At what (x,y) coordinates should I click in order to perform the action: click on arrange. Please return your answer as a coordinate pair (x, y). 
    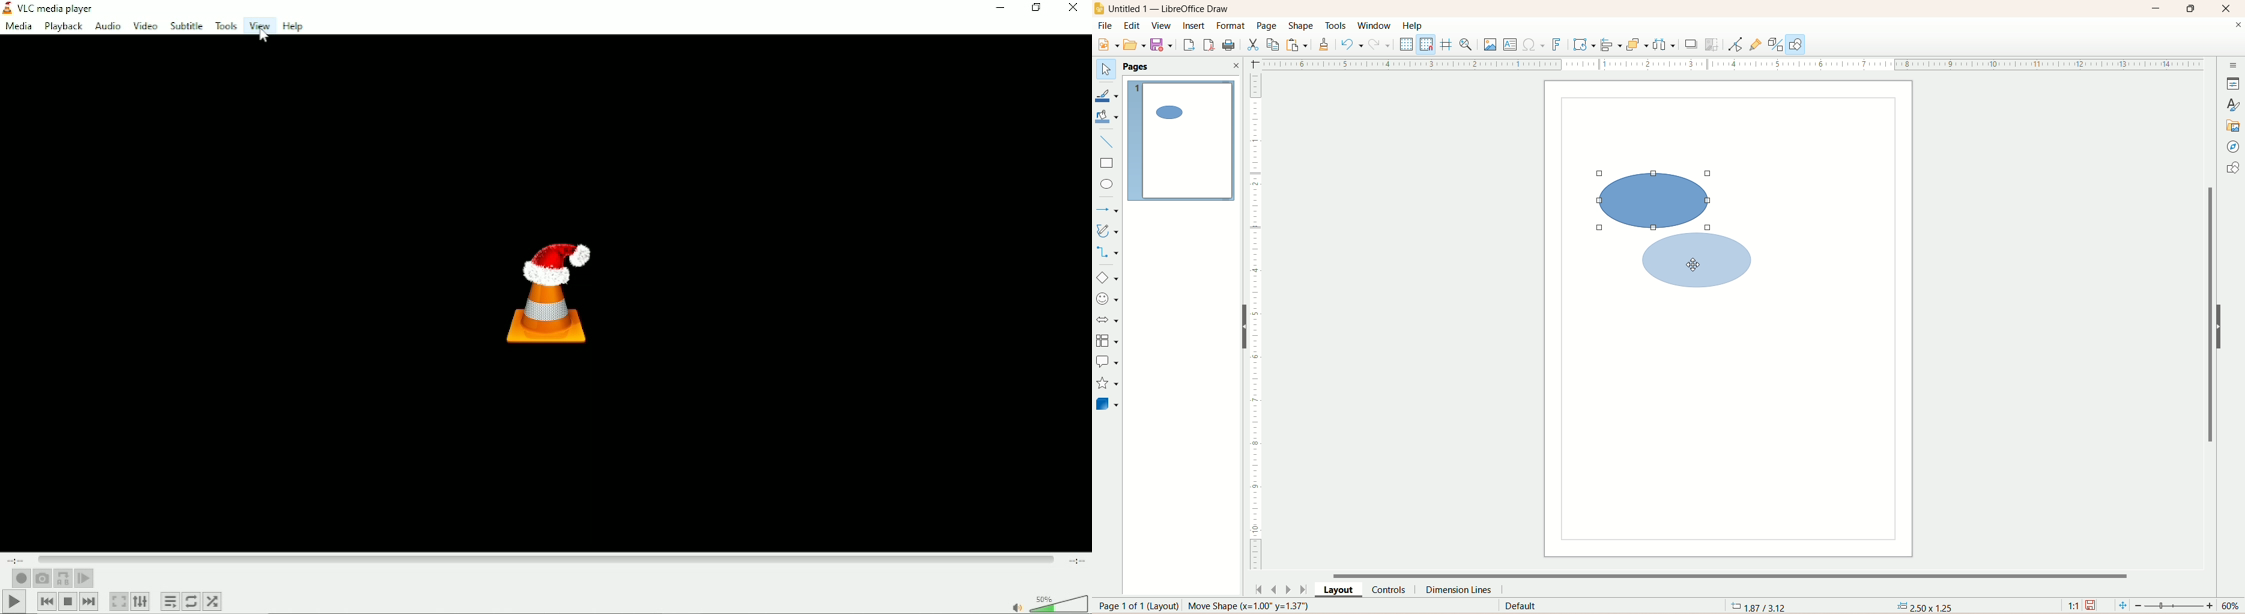
    Looking at the image, I should click on (1638, 46).